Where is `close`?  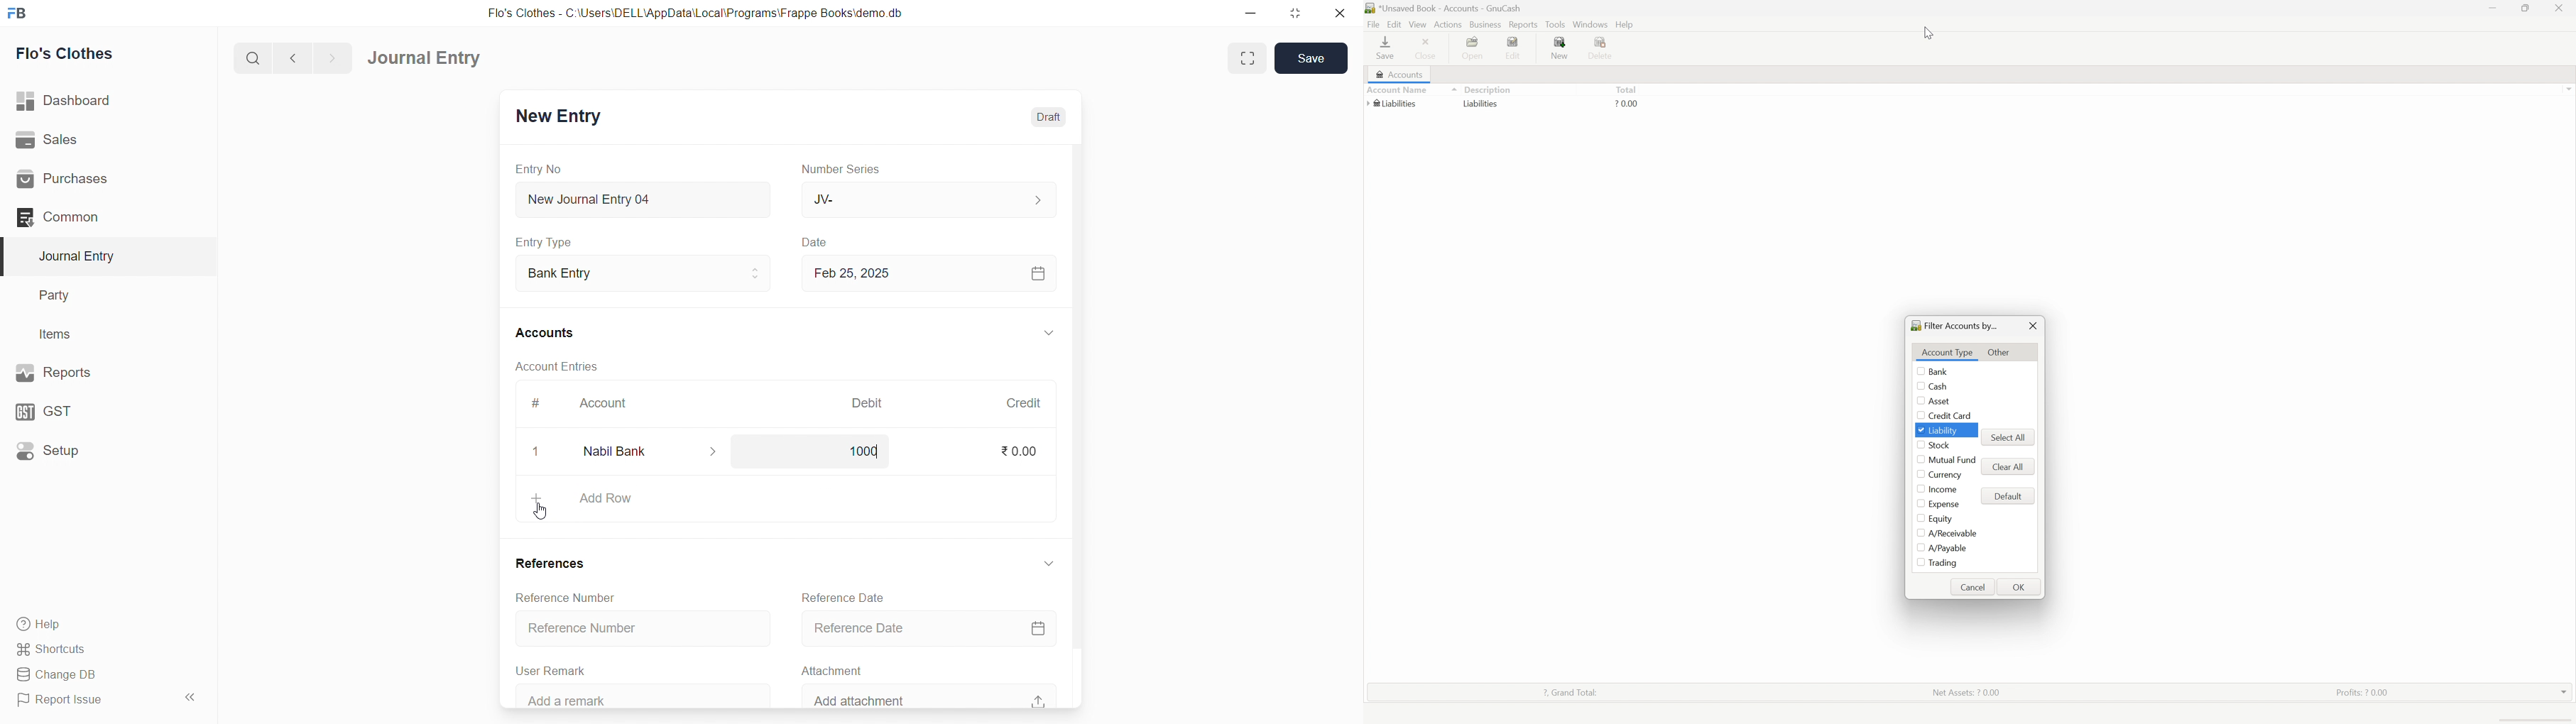 close is located at coordinates (529, 451).